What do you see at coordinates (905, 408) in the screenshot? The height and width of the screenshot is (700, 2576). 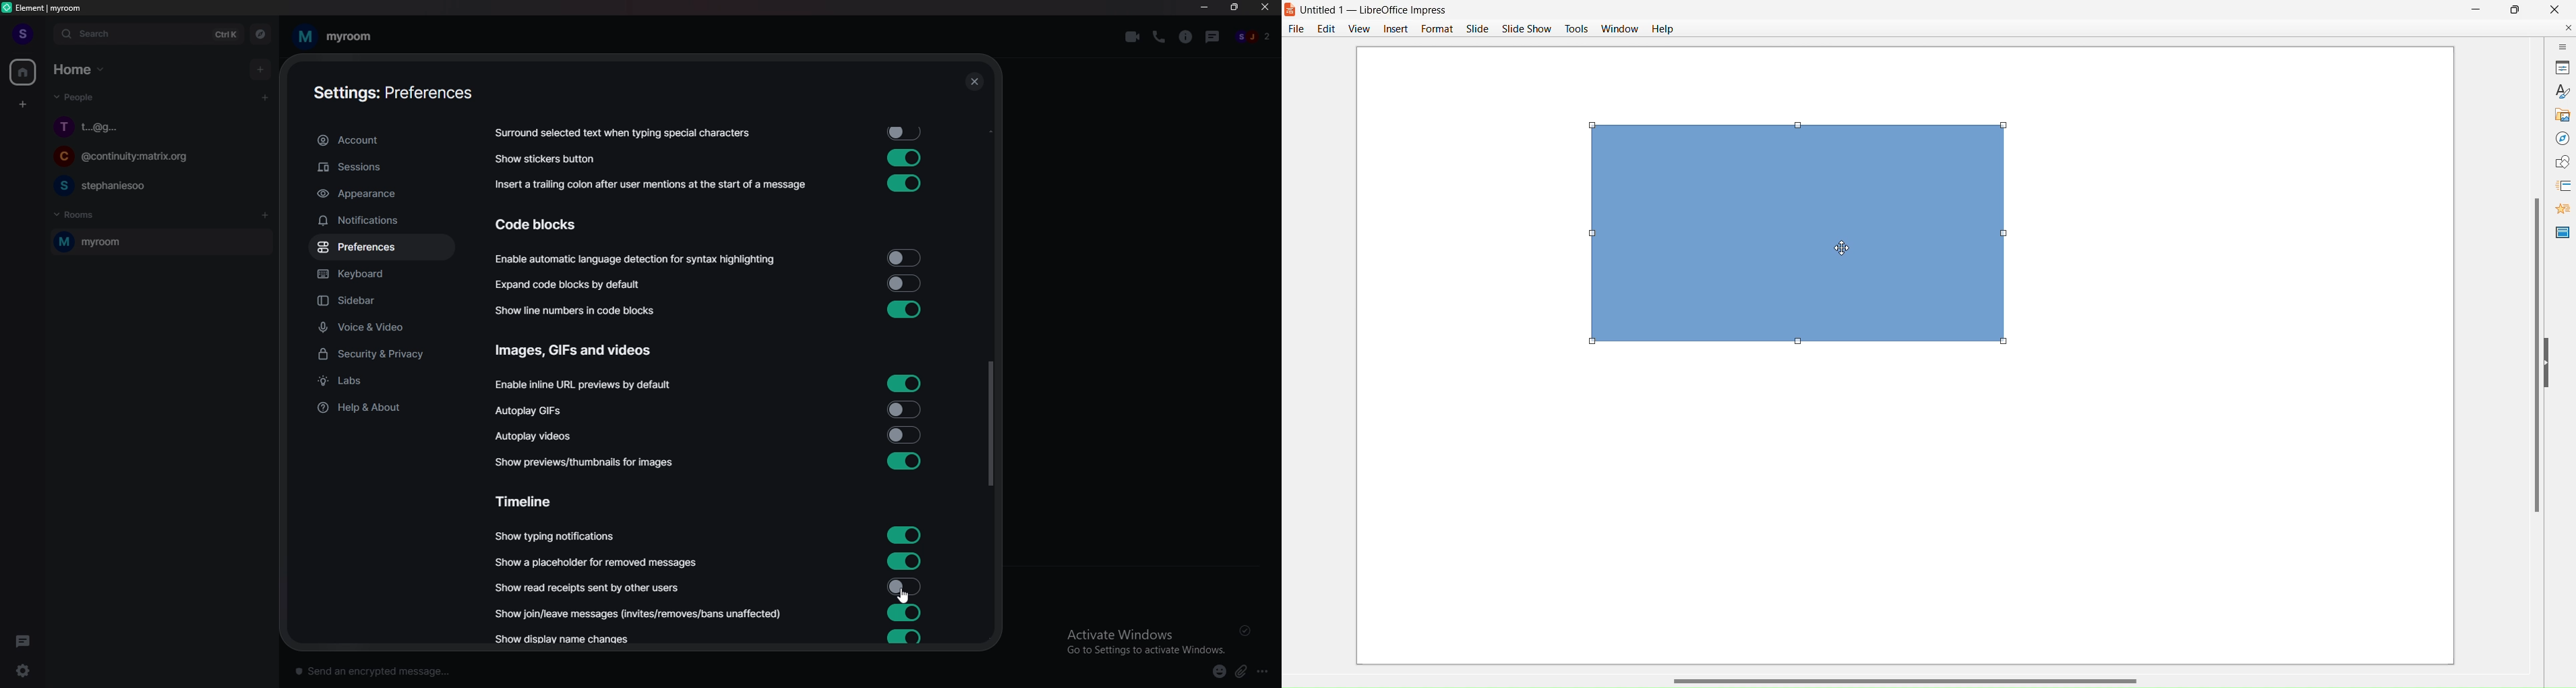 I see `toggle` at bounding box center [905, 408].